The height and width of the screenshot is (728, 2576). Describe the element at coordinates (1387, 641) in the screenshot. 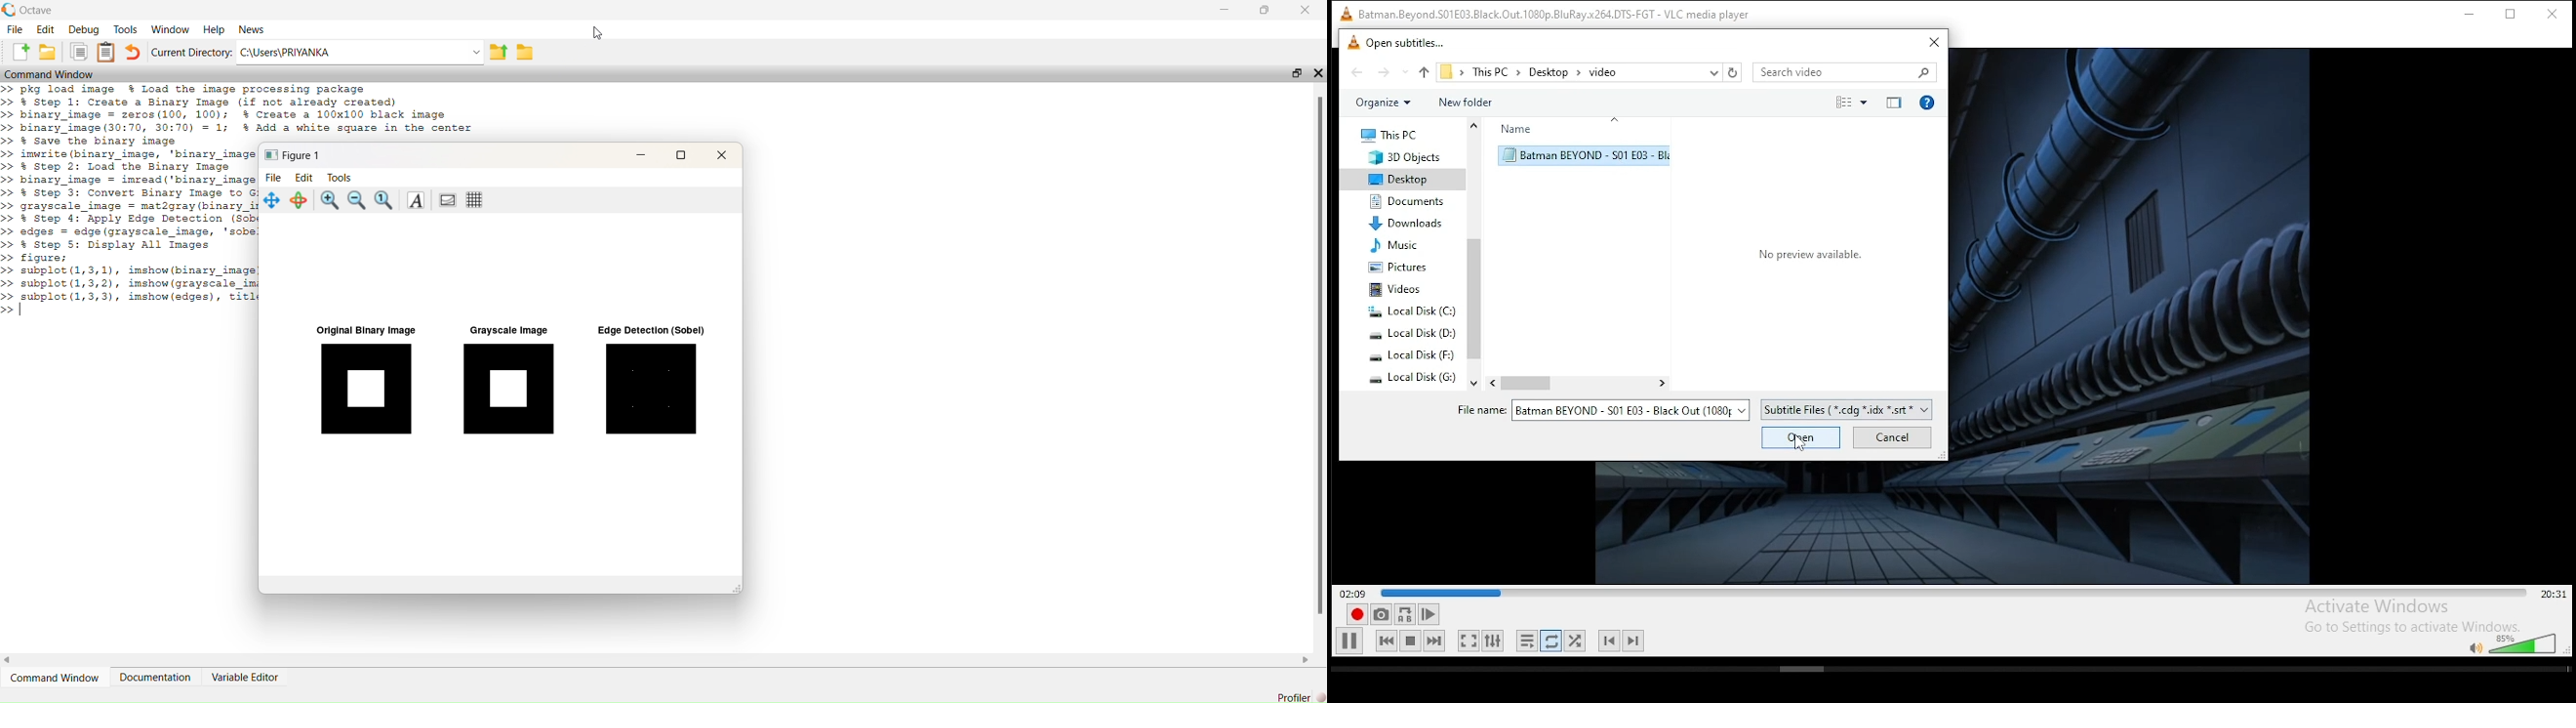

I see `previous media in playlist, skips backward when held` at that location.